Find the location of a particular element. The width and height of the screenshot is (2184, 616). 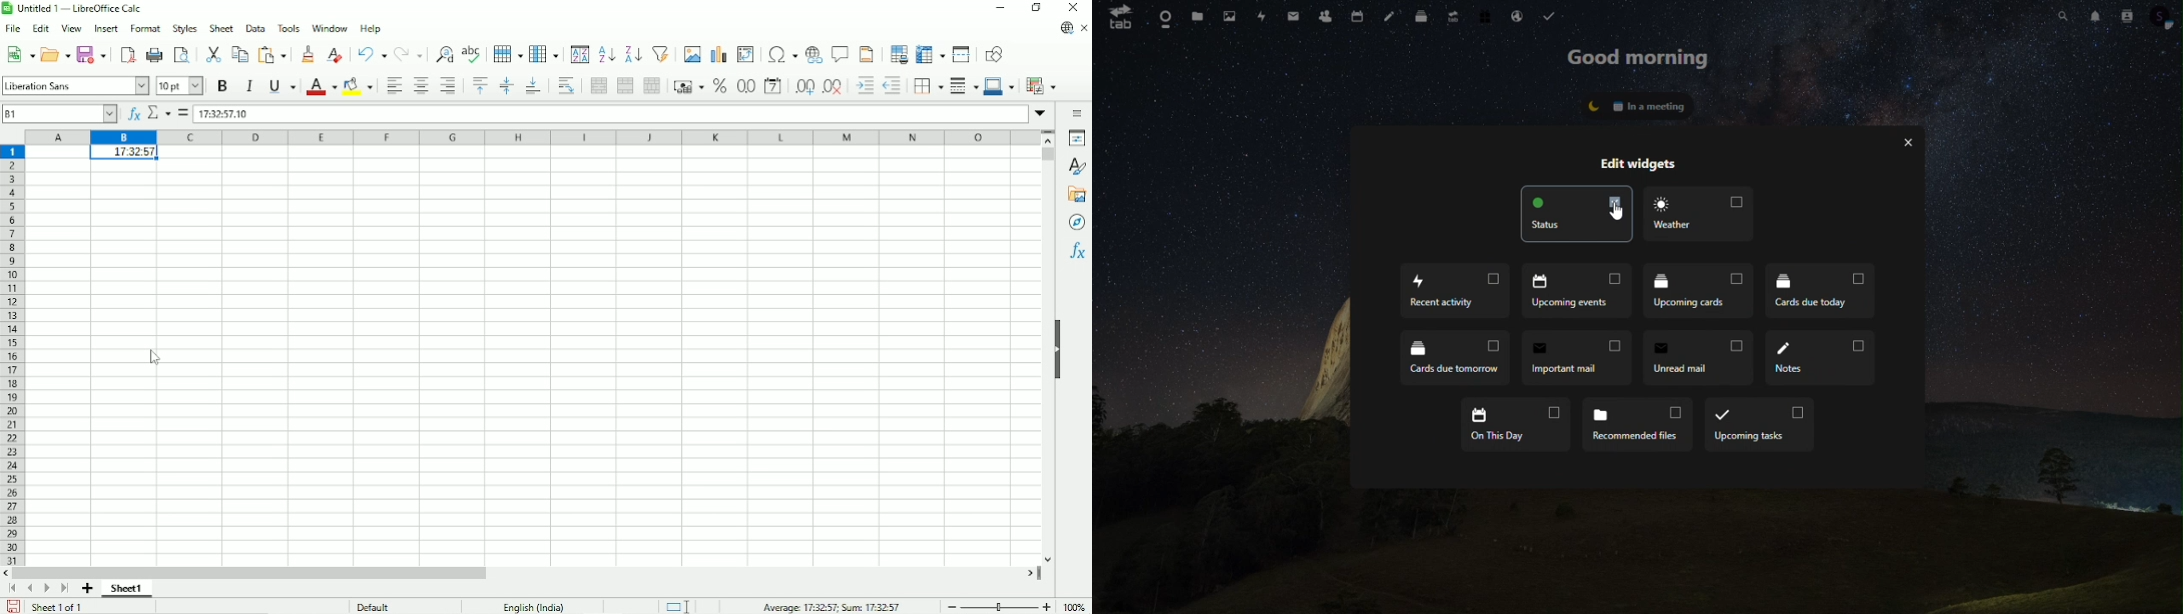

Insert hyperlink is located at coordinates (813, 53).